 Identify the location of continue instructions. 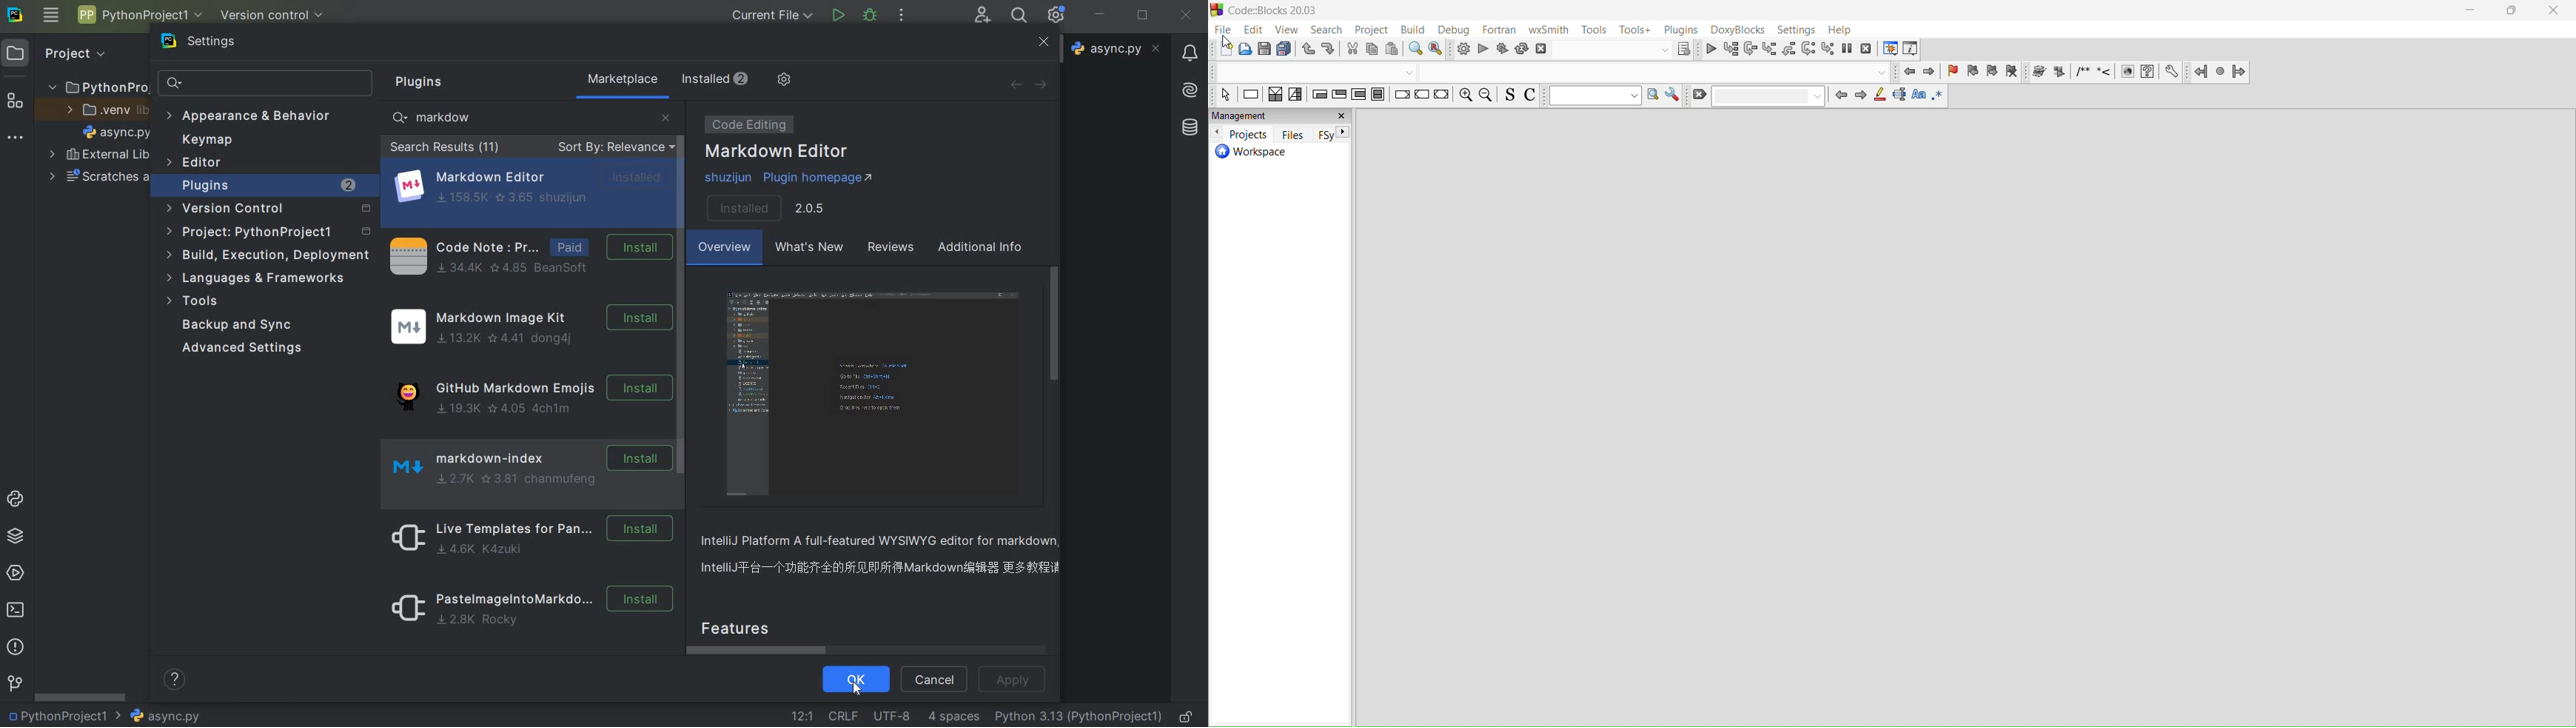
(1421, 98).